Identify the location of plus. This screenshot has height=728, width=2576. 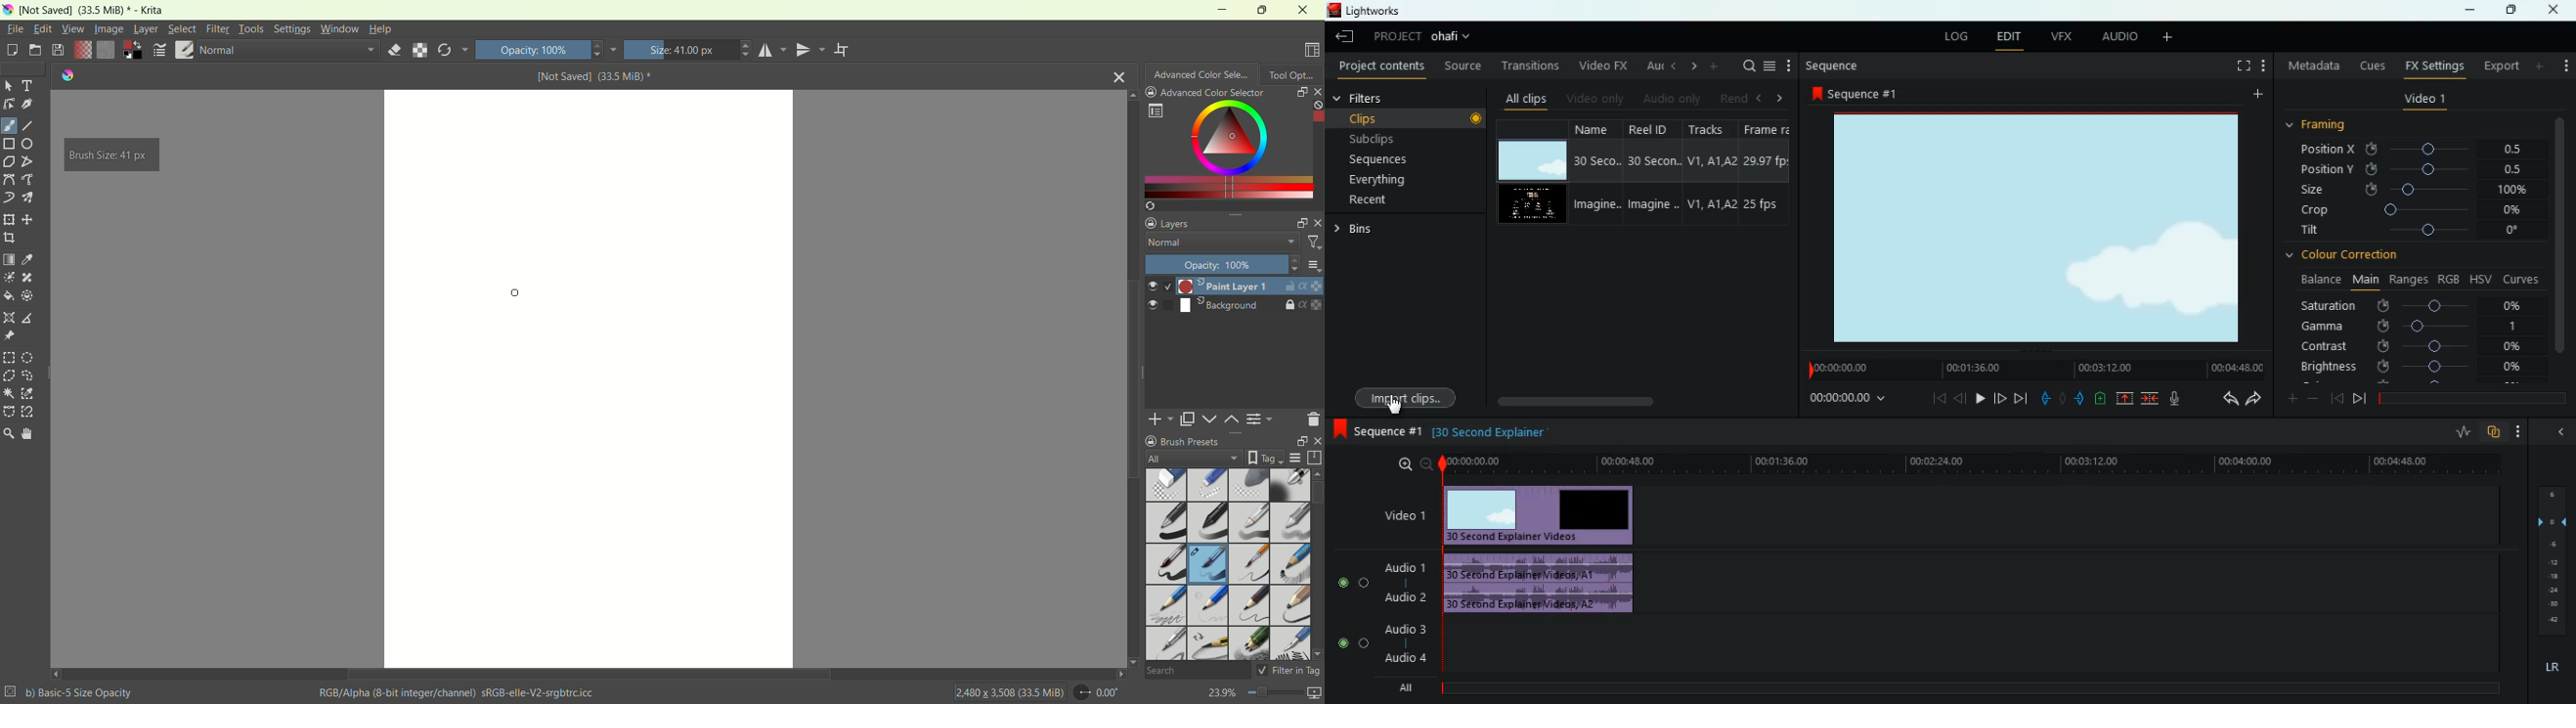
(2288, 397).